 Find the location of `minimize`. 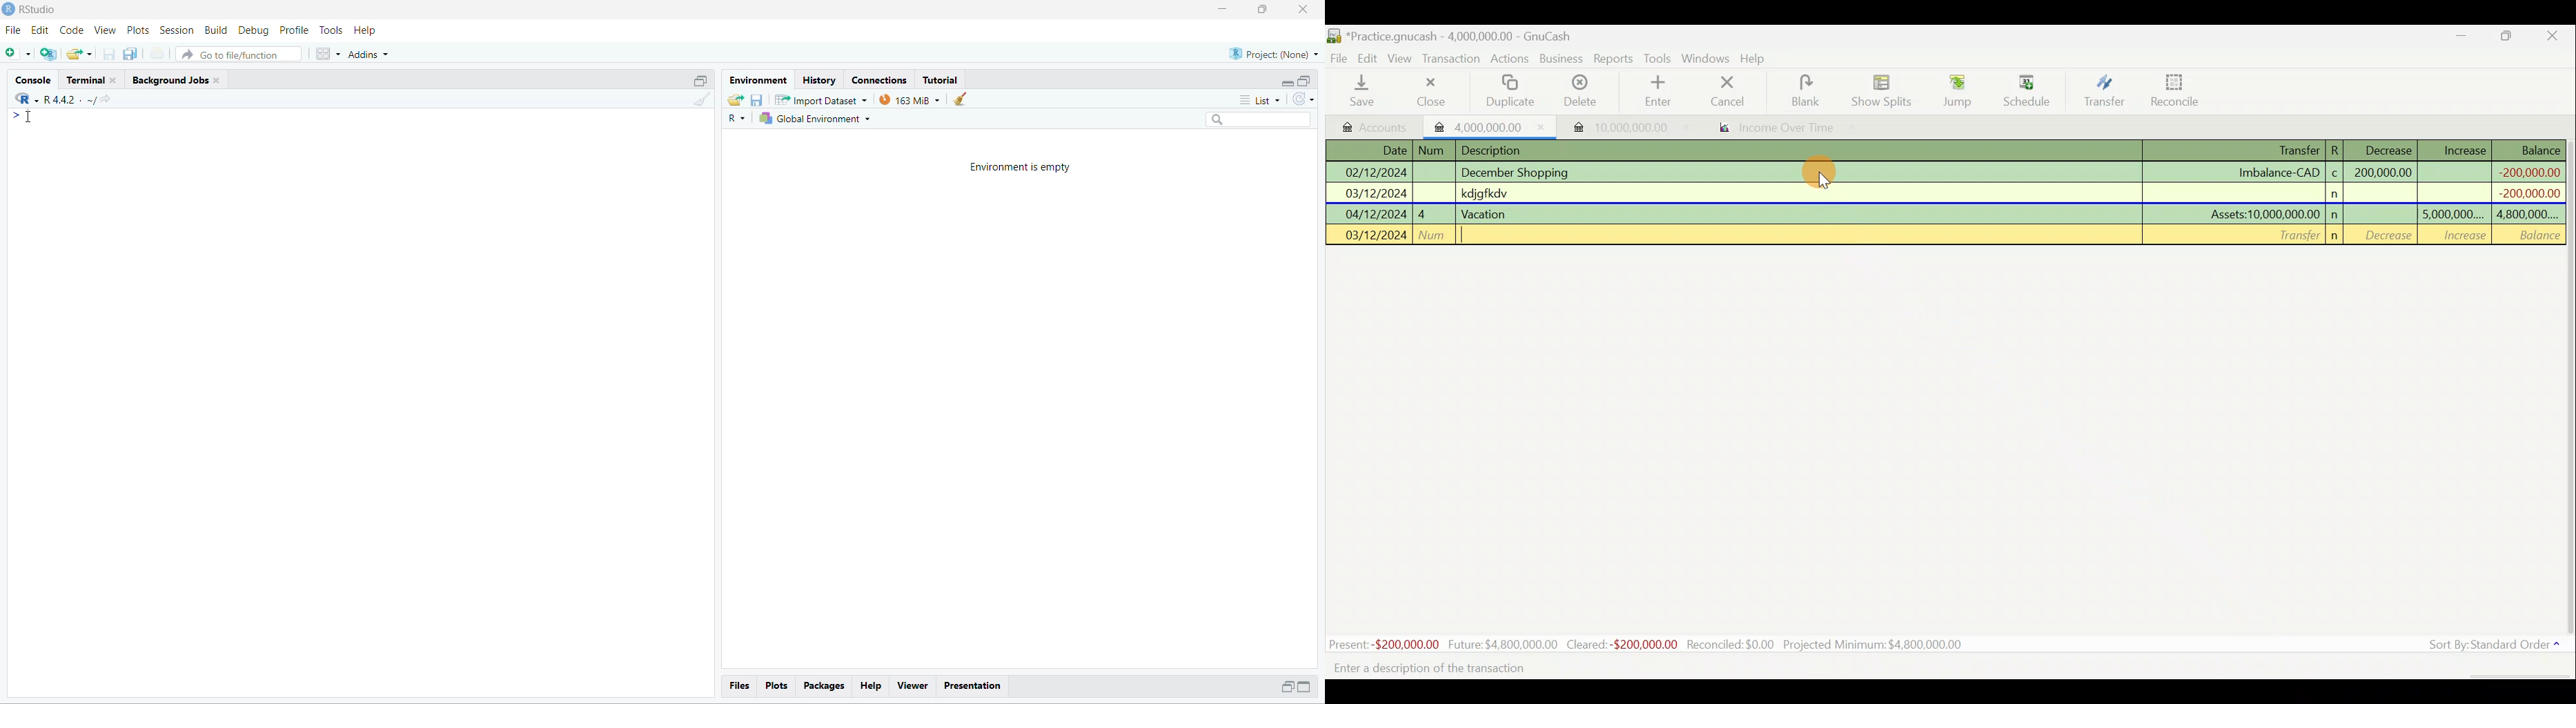

minimize is located at coordinates (1219, 9).